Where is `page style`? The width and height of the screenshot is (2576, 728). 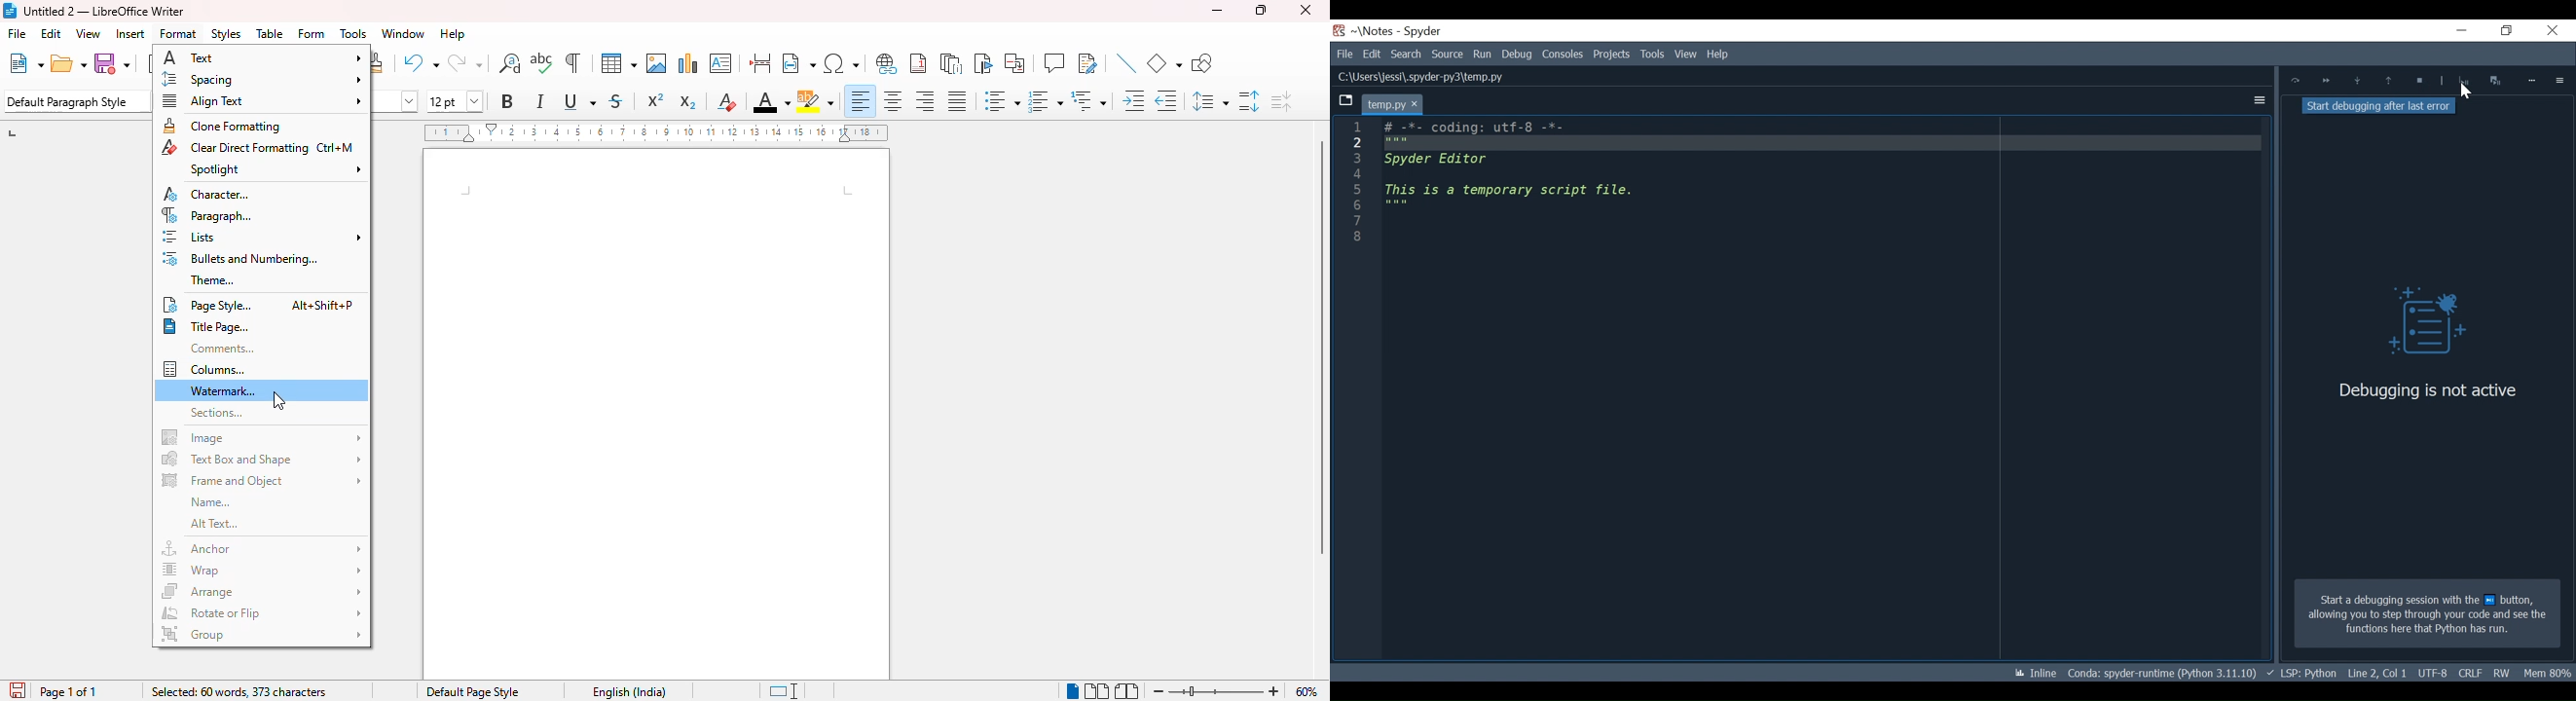
page style is located at coordinates (205, 304).